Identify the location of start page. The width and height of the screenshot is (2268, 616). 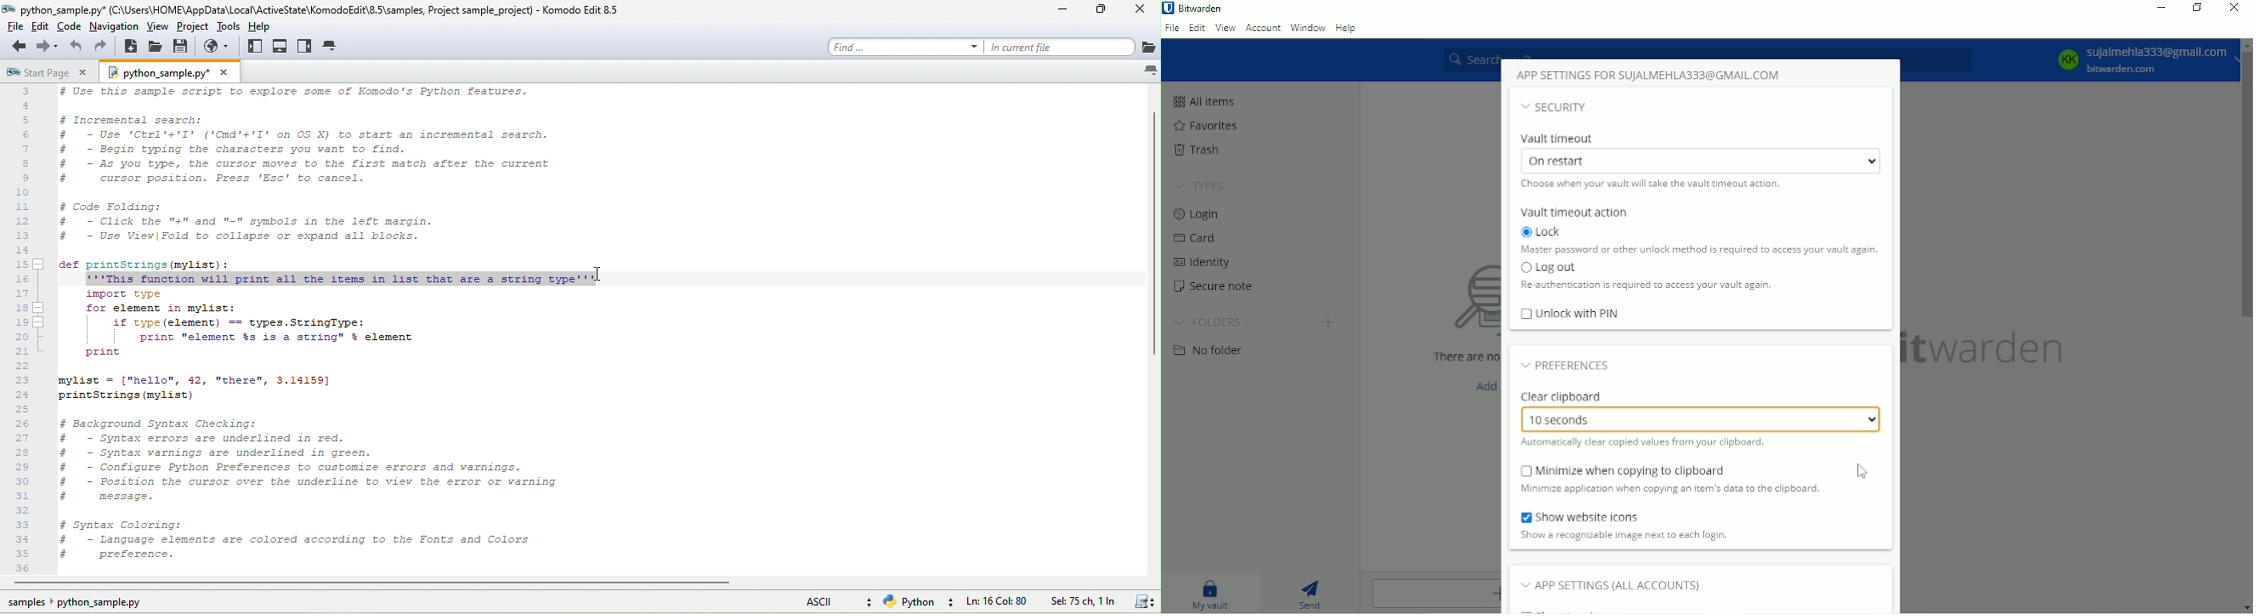
(36, 74).